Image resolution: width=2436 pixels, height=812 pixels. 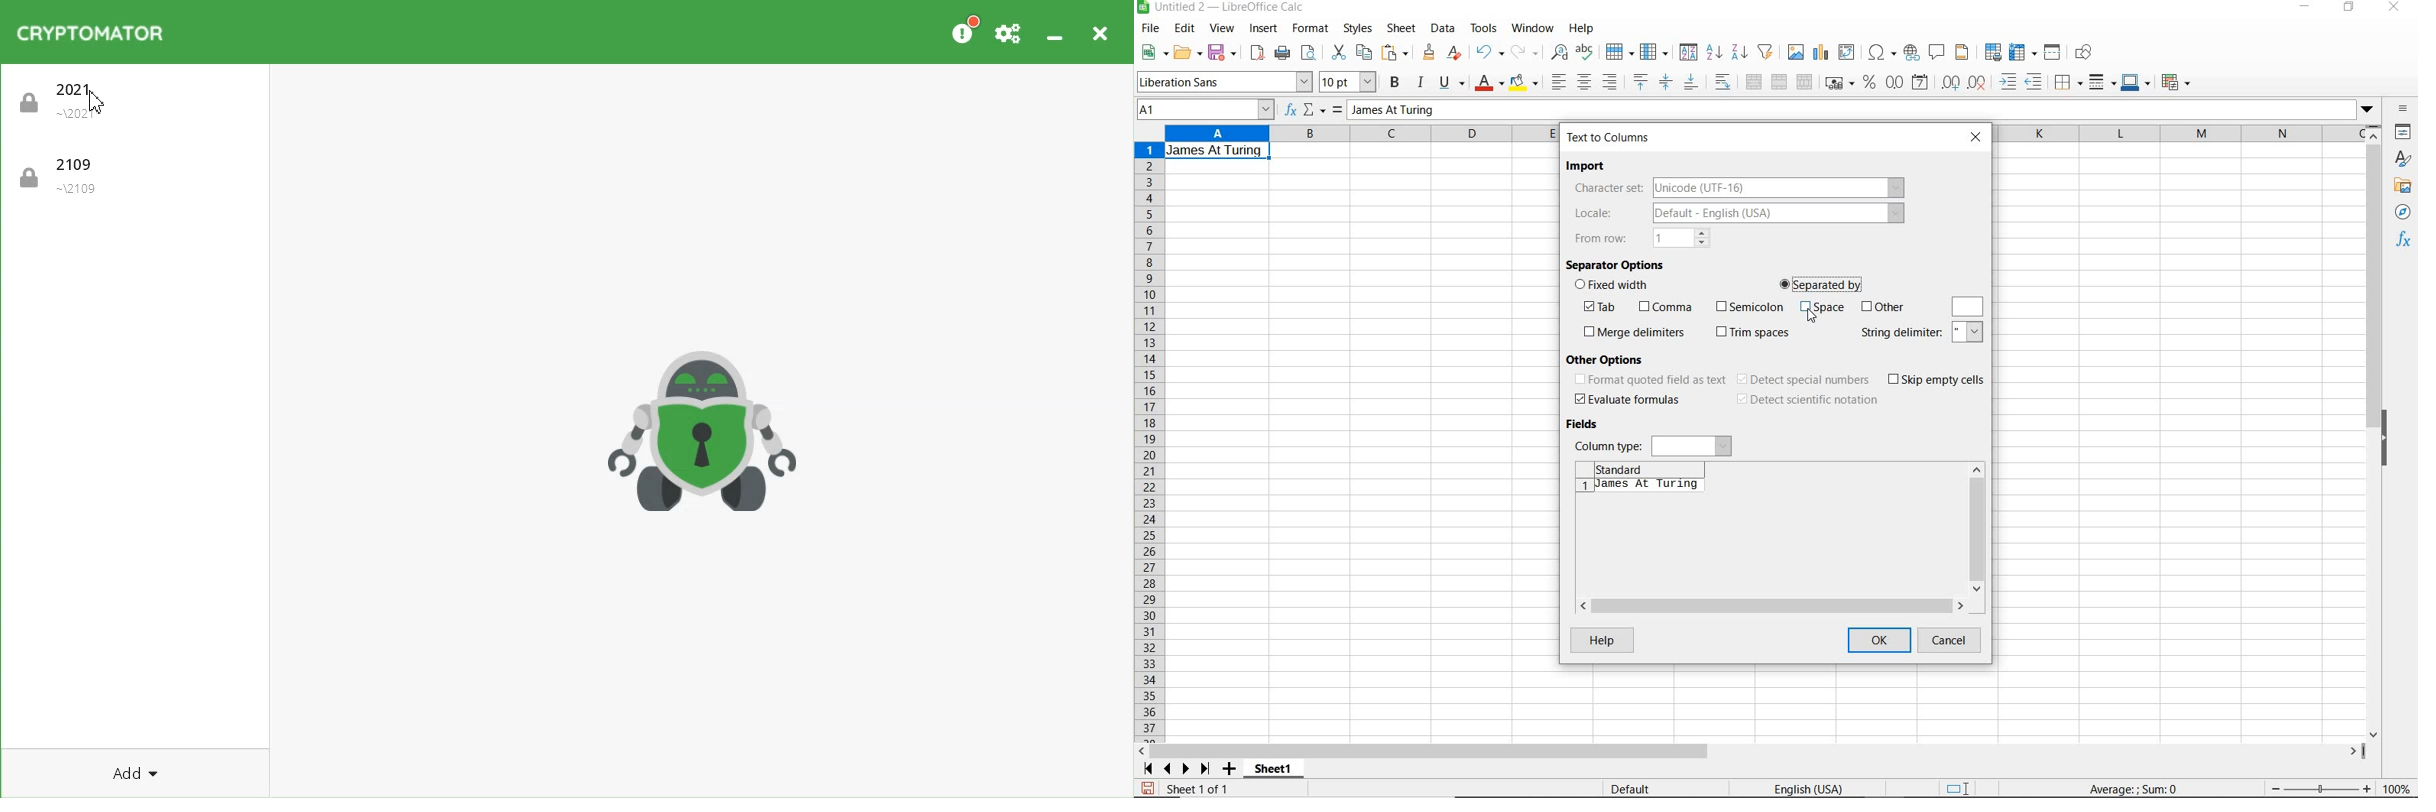 What do you see at coordinates (1604, 307) in the screenshot?
I see `tab` at bounding box center [1604, 307].